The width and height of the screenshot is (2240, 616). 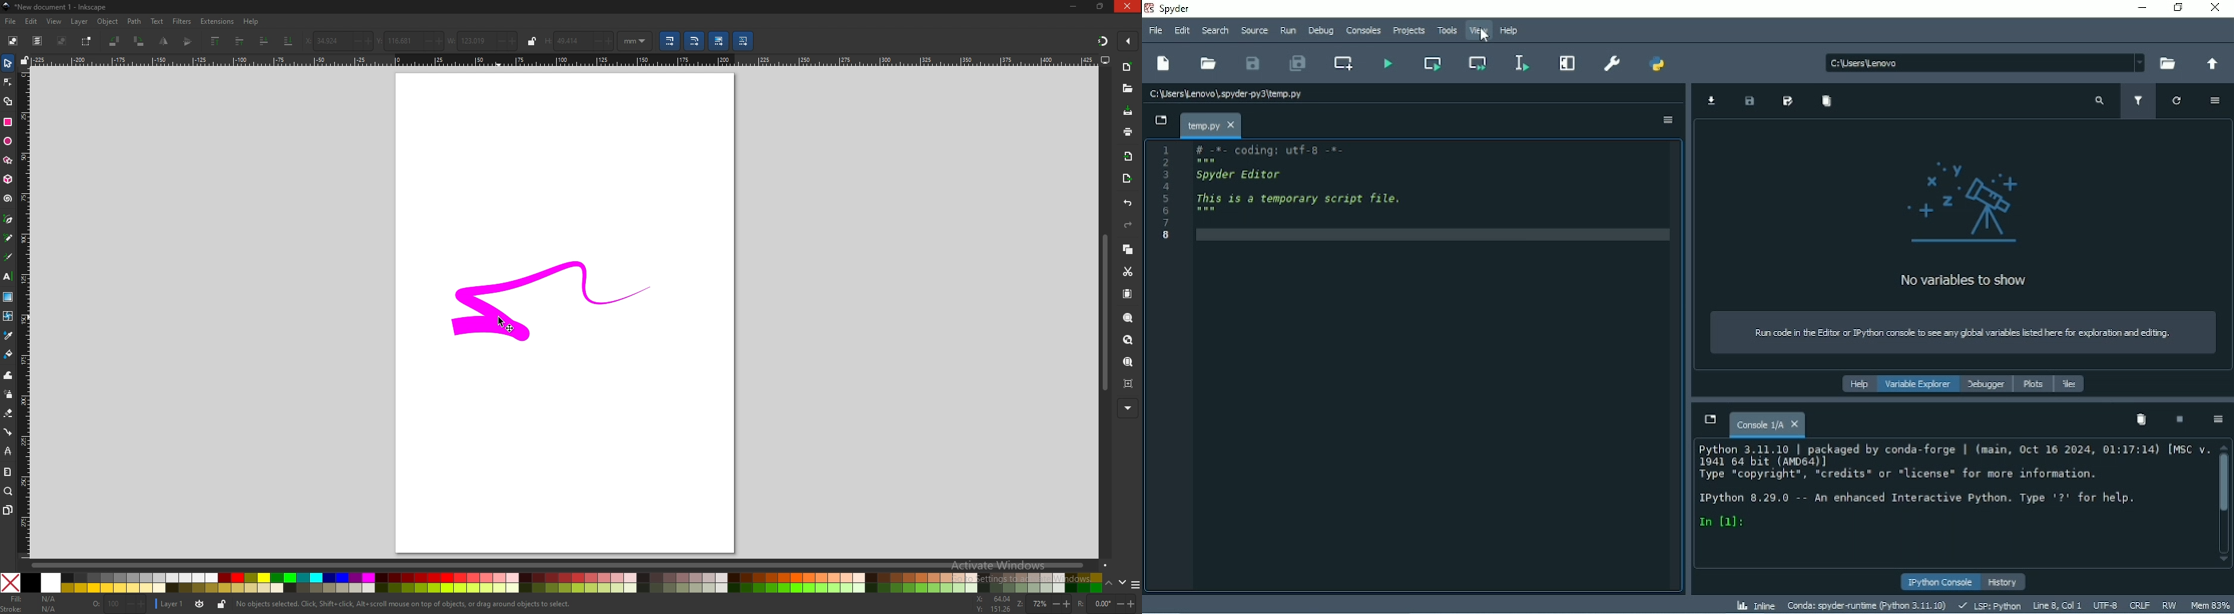 I want to click on gradient, so click(x=8, y=296).